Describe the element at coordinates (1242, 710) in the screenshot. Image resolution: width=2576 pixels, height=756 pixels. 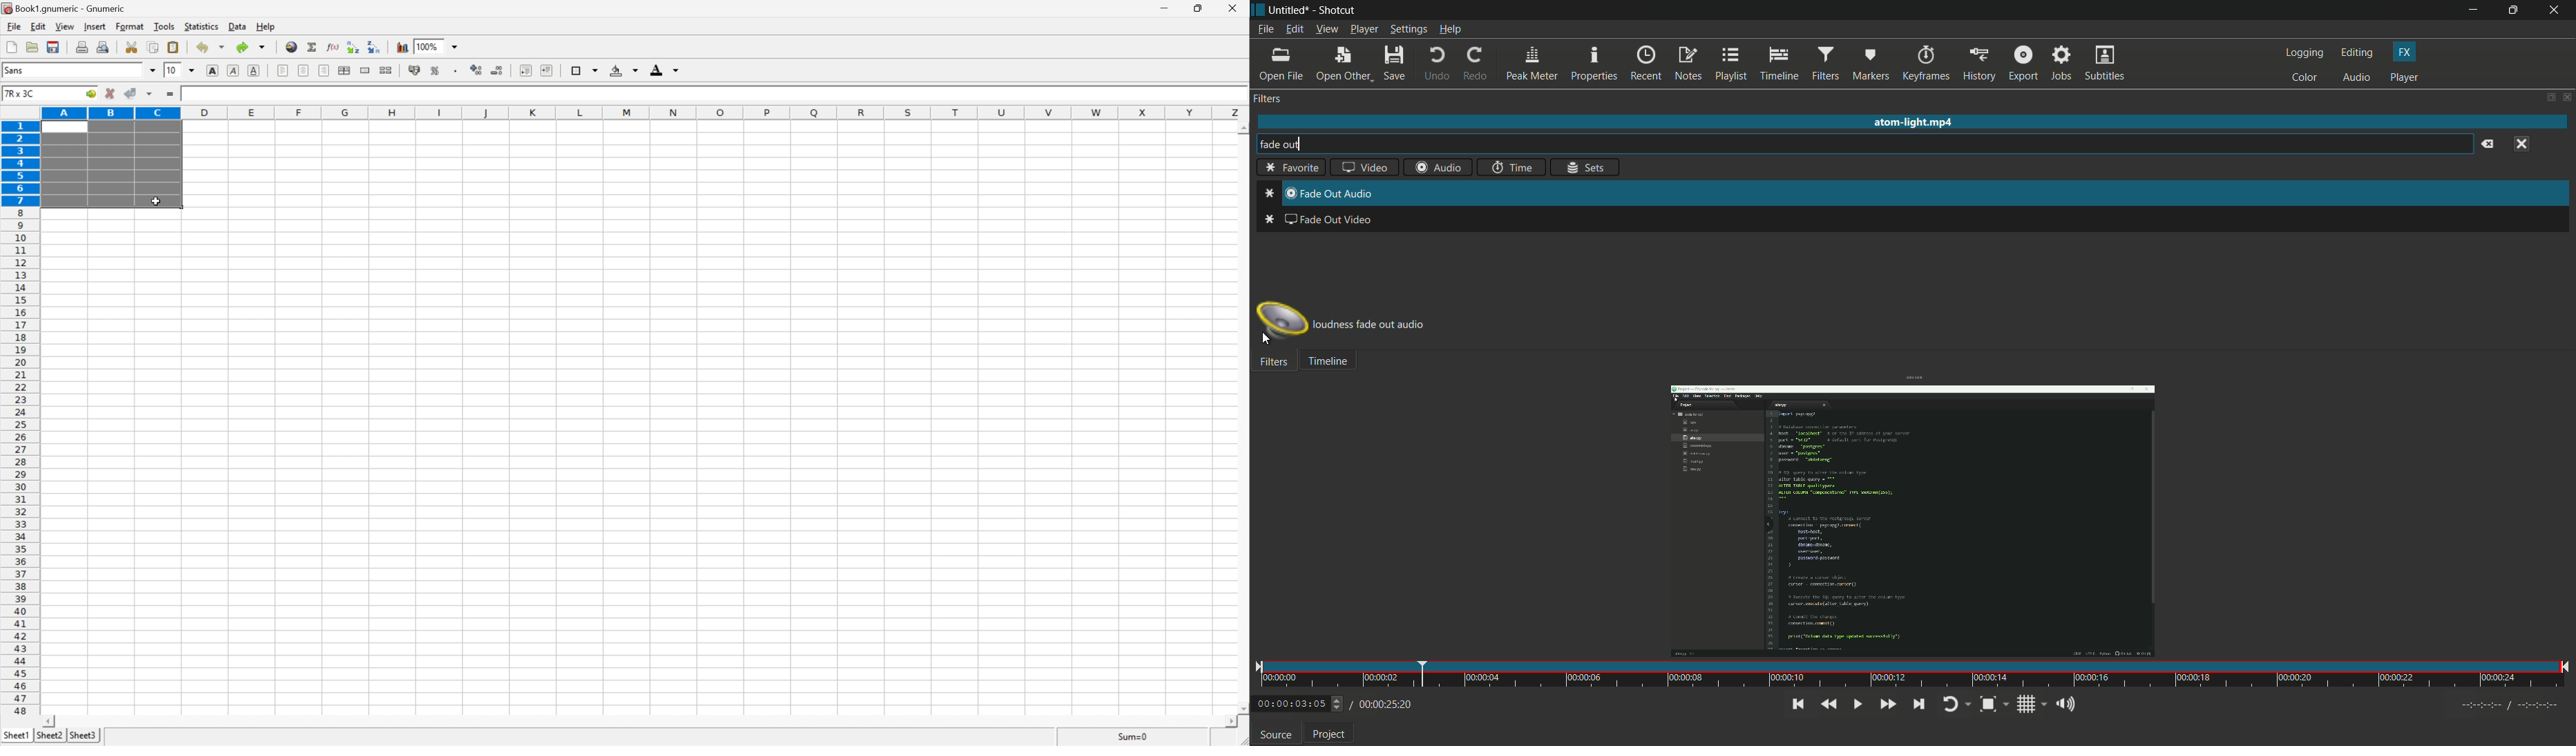
I see `scroll down` at that location.